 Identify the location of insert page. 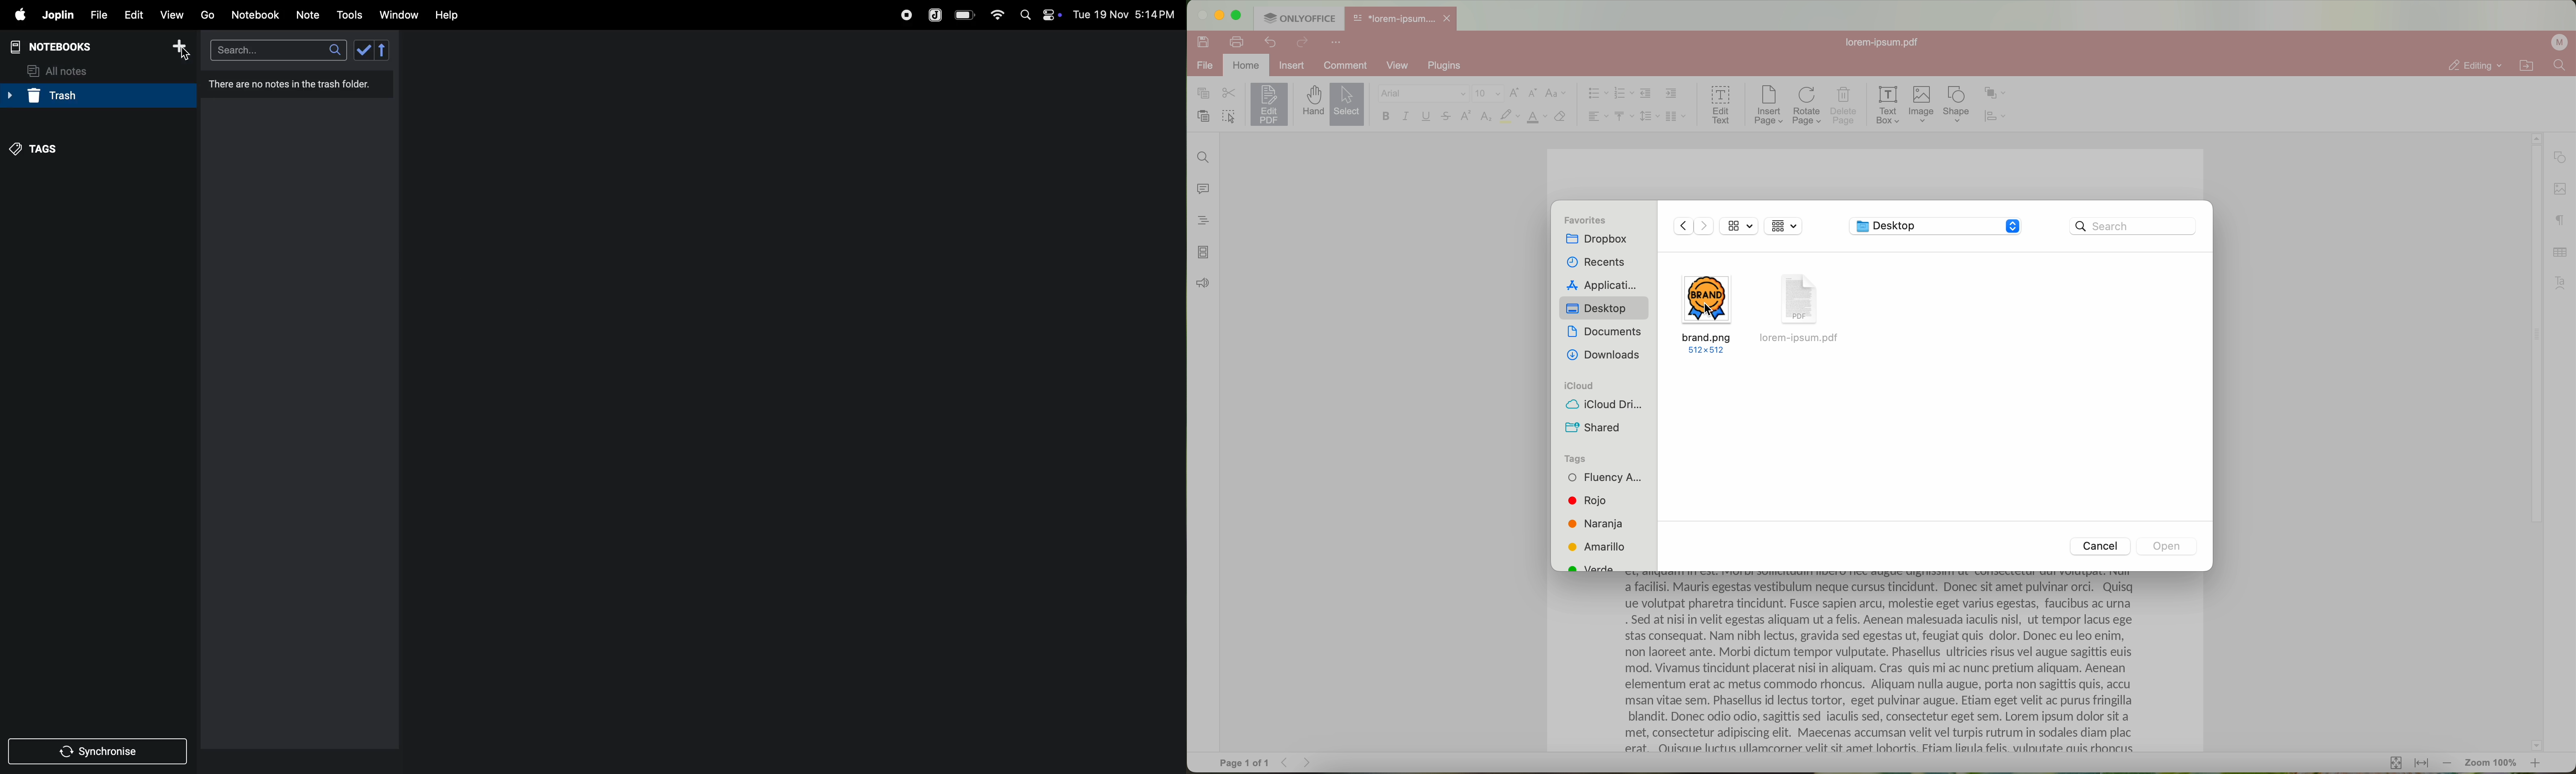
(1768, 105).